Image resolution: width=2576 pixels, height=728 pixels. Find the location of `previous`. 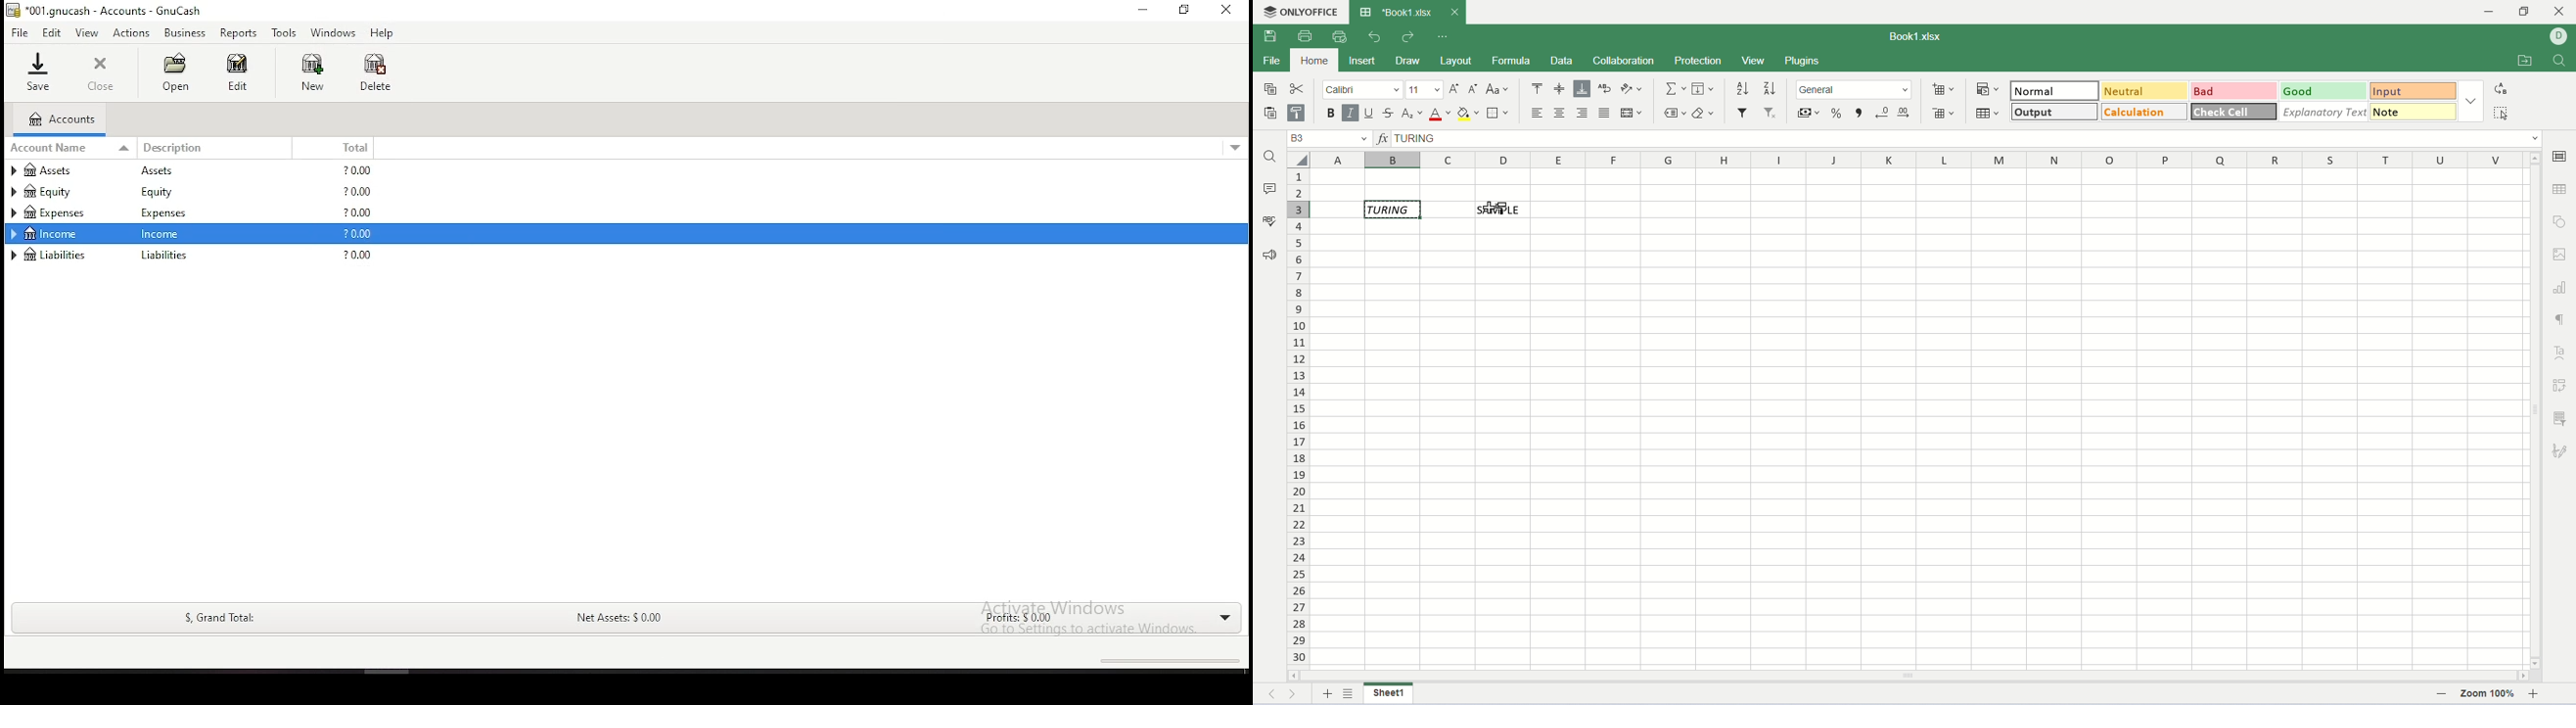

previous is located at coordinates (1277, 696).